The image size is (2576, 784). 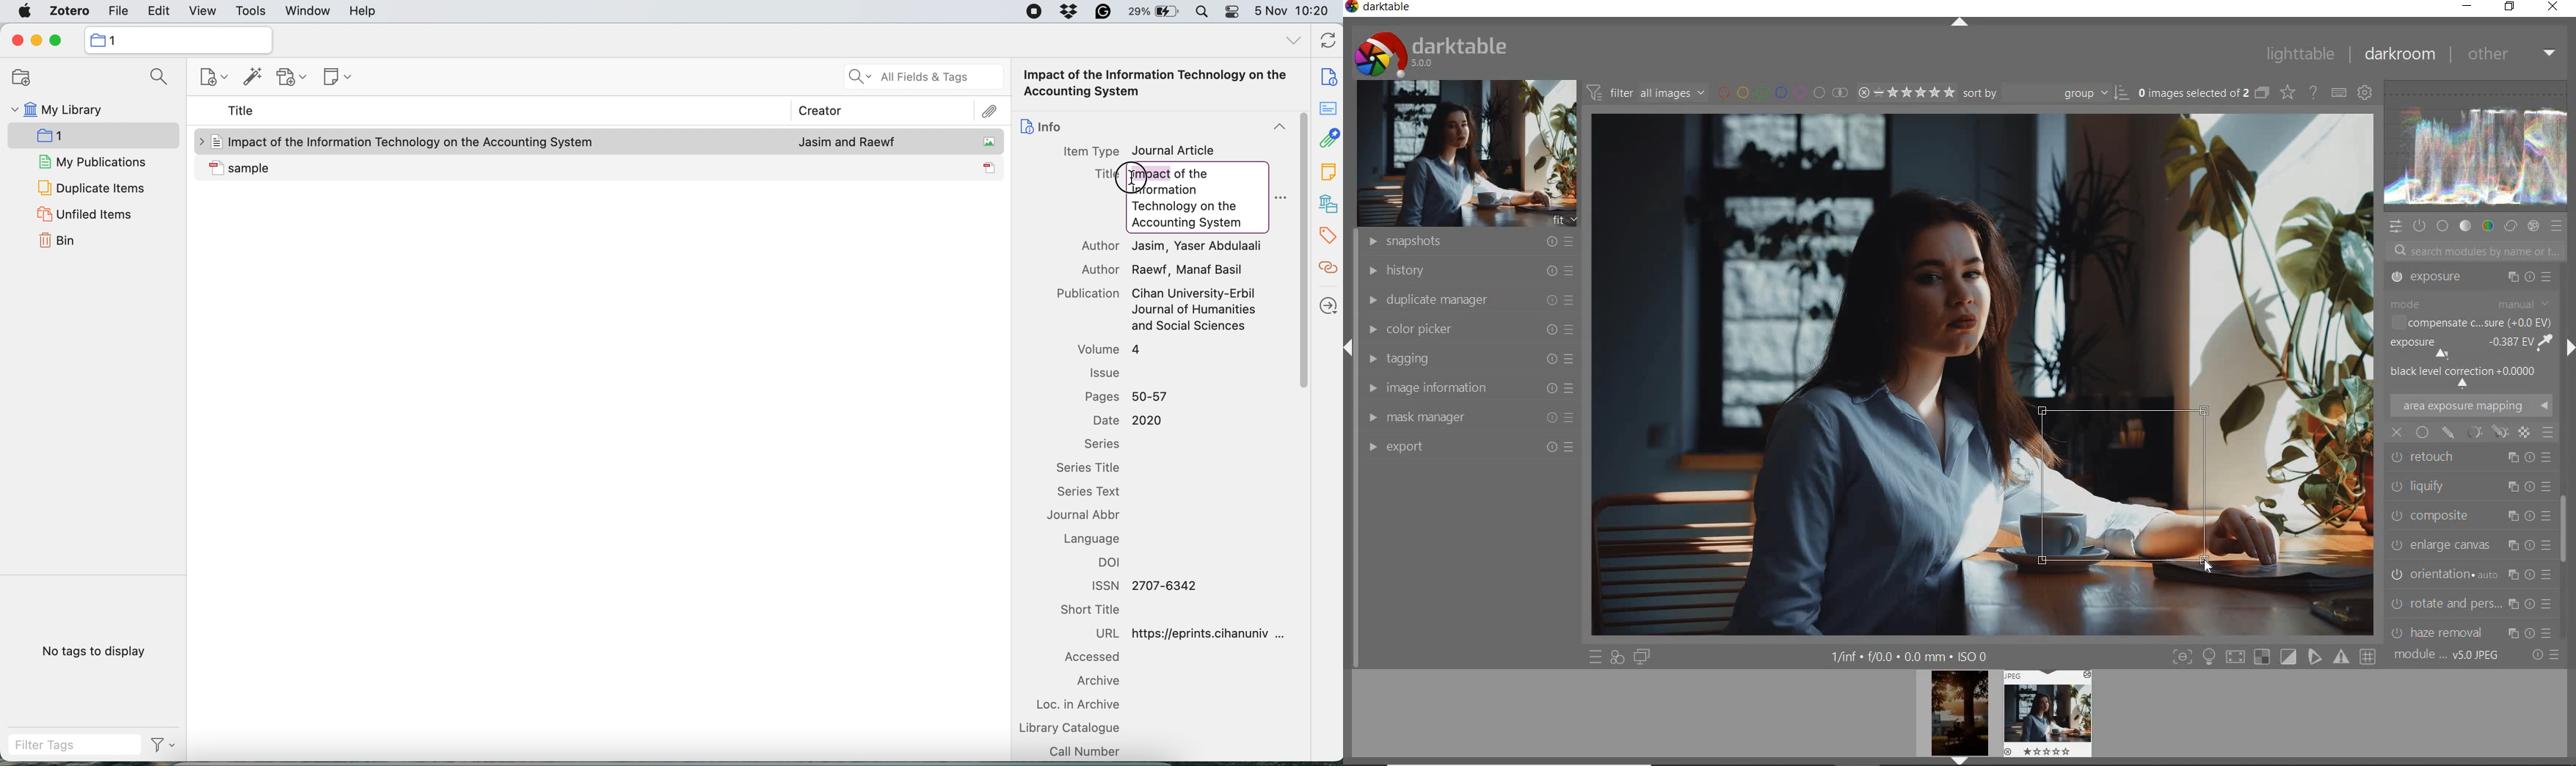 What do you see at coordinates (1133, 421) in the screenshot?
I see `Date 2020` at bounding box center [1133, 421].